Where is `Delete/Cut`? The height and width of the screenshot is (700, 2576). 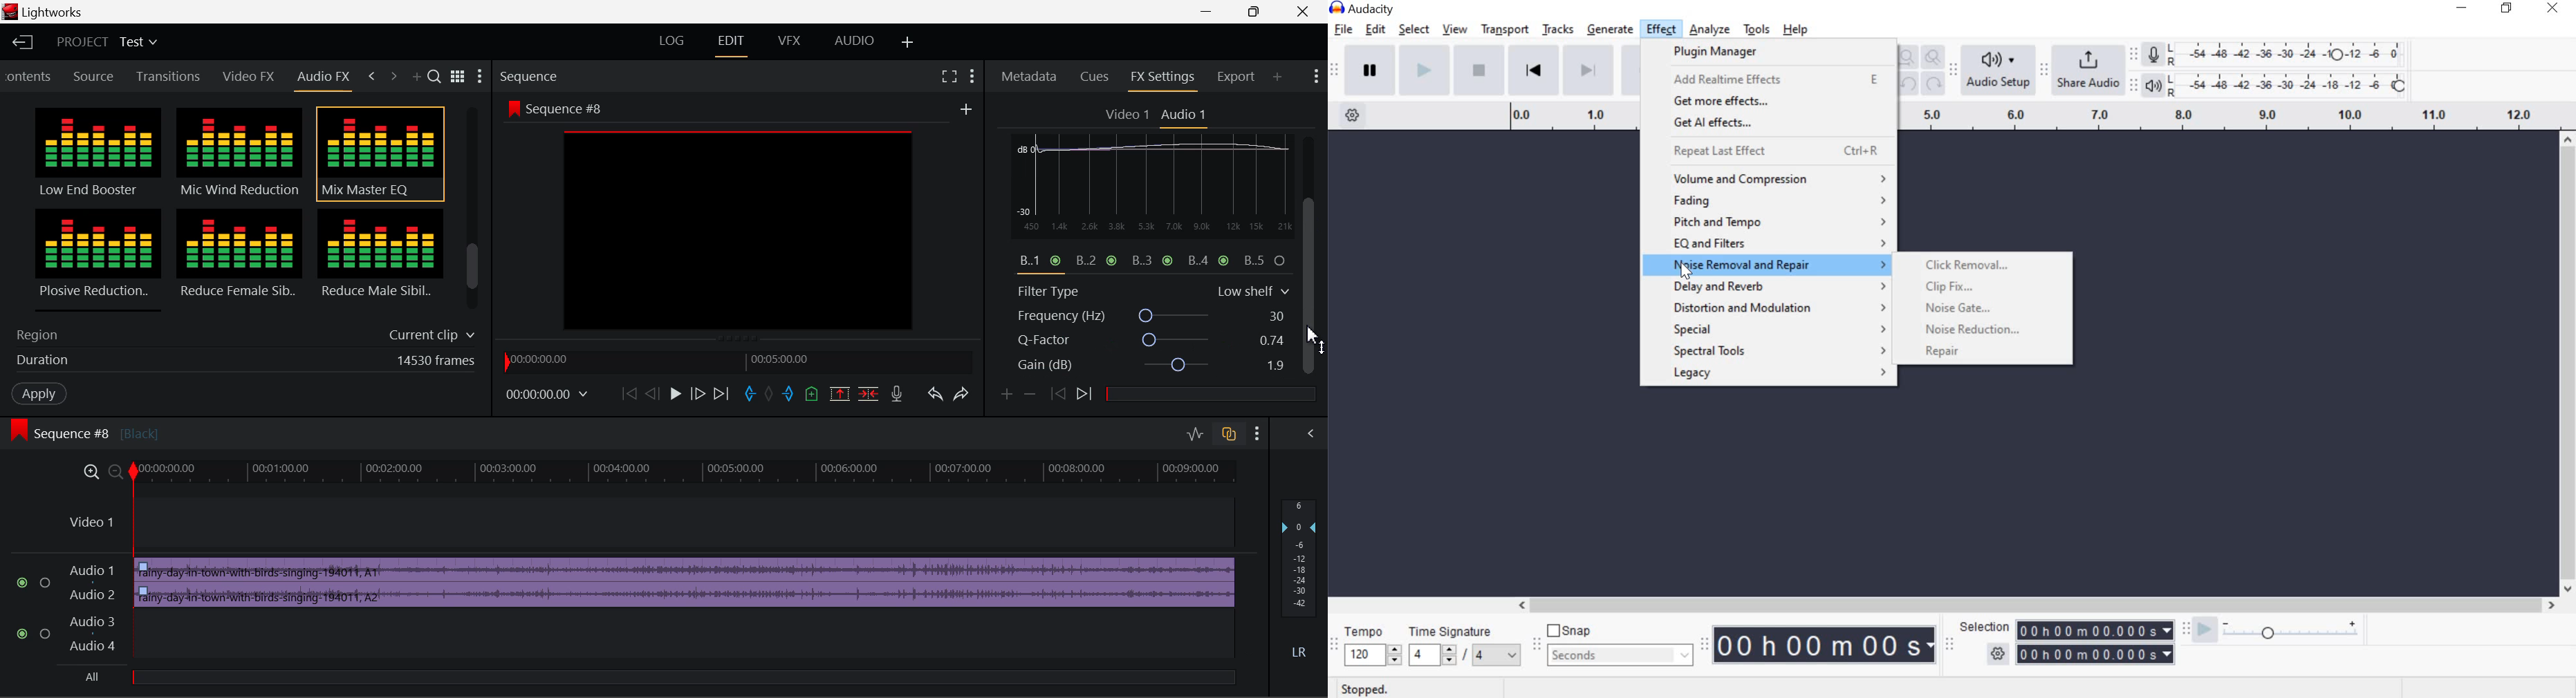
Delete/Cut is located at coordinates (871, 395).